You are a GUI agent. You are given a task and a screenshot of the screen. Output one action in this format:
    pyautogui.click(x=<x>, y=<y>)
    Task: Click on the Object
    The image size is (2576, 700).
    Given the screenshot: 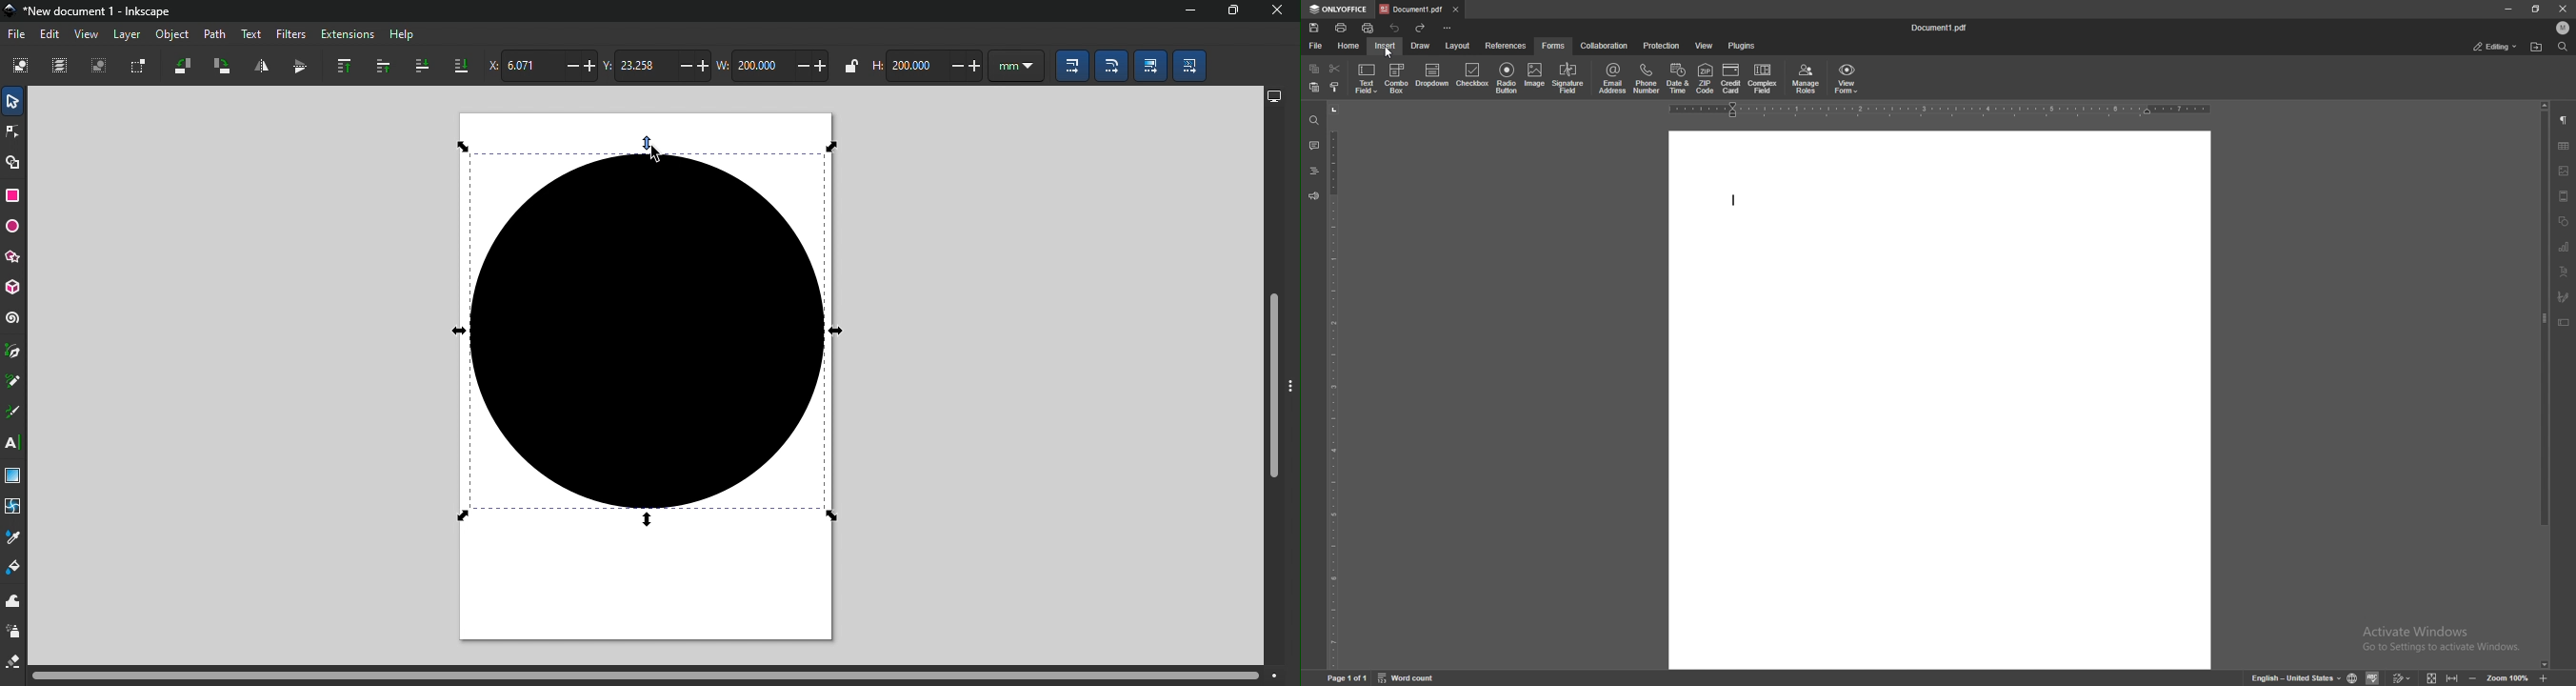 What is the action you would take?
    pyautogui.click(x=172, y=34)
    